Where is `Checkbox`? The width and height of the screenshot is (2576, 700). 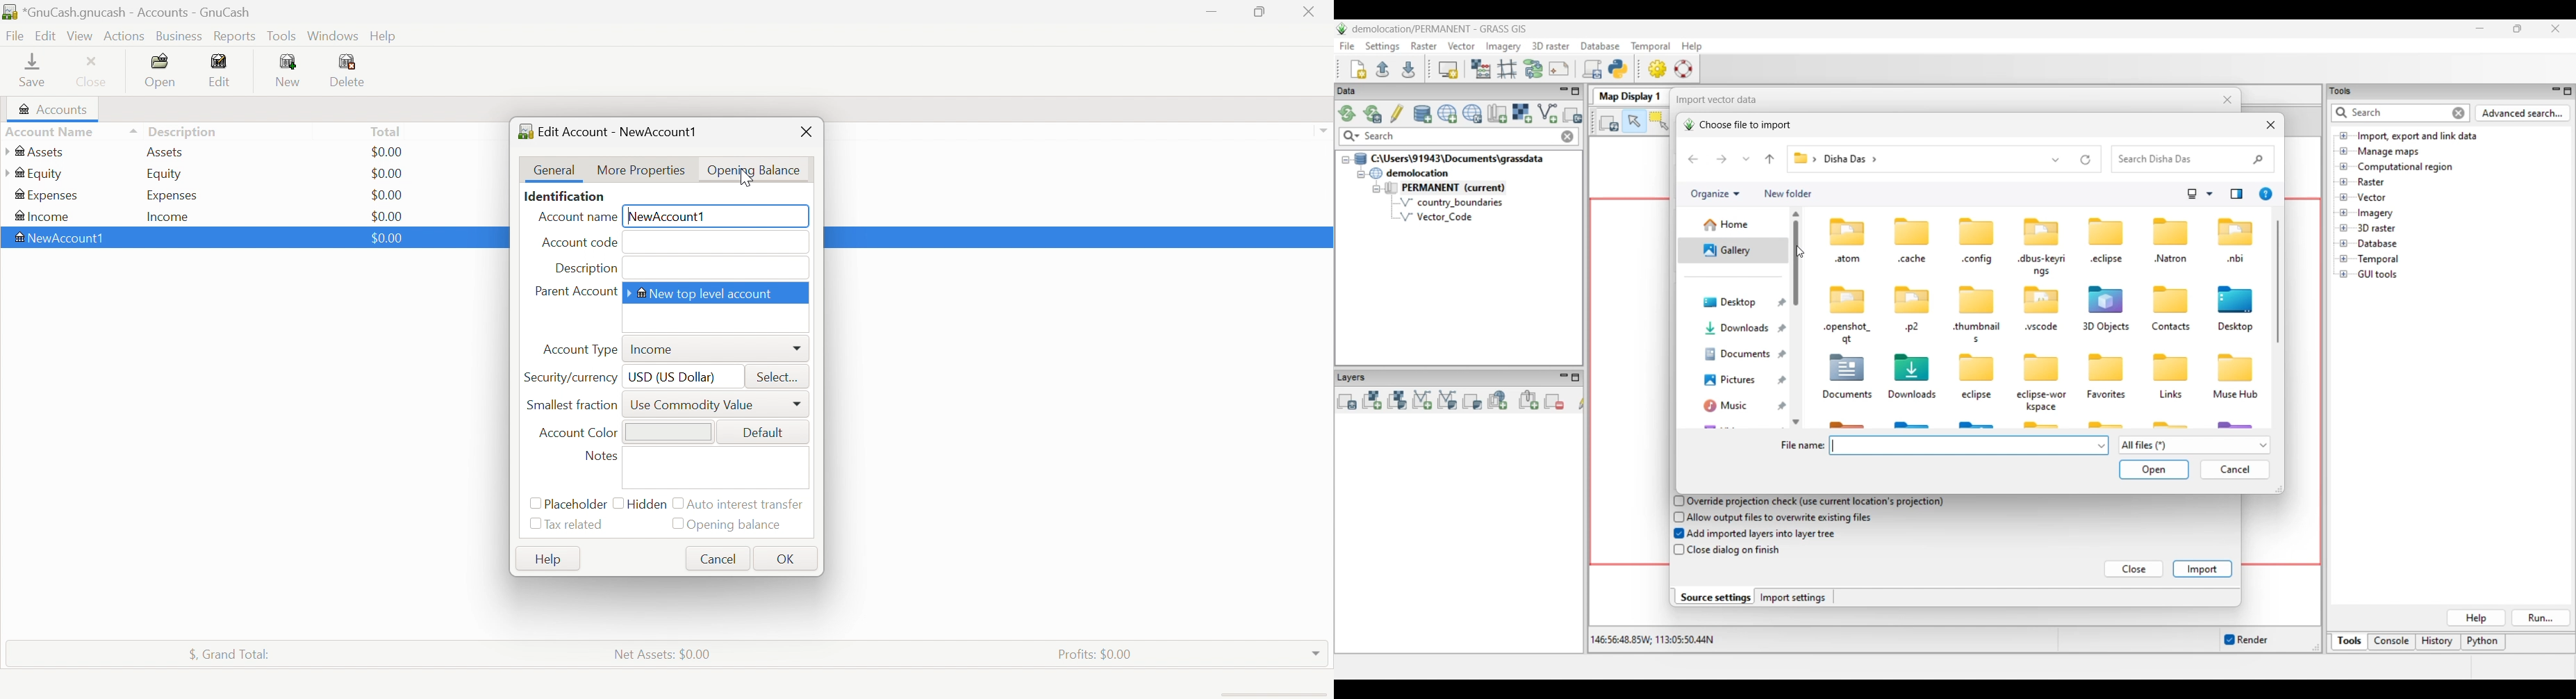 Checkbox is located at coordinates (679, 504).